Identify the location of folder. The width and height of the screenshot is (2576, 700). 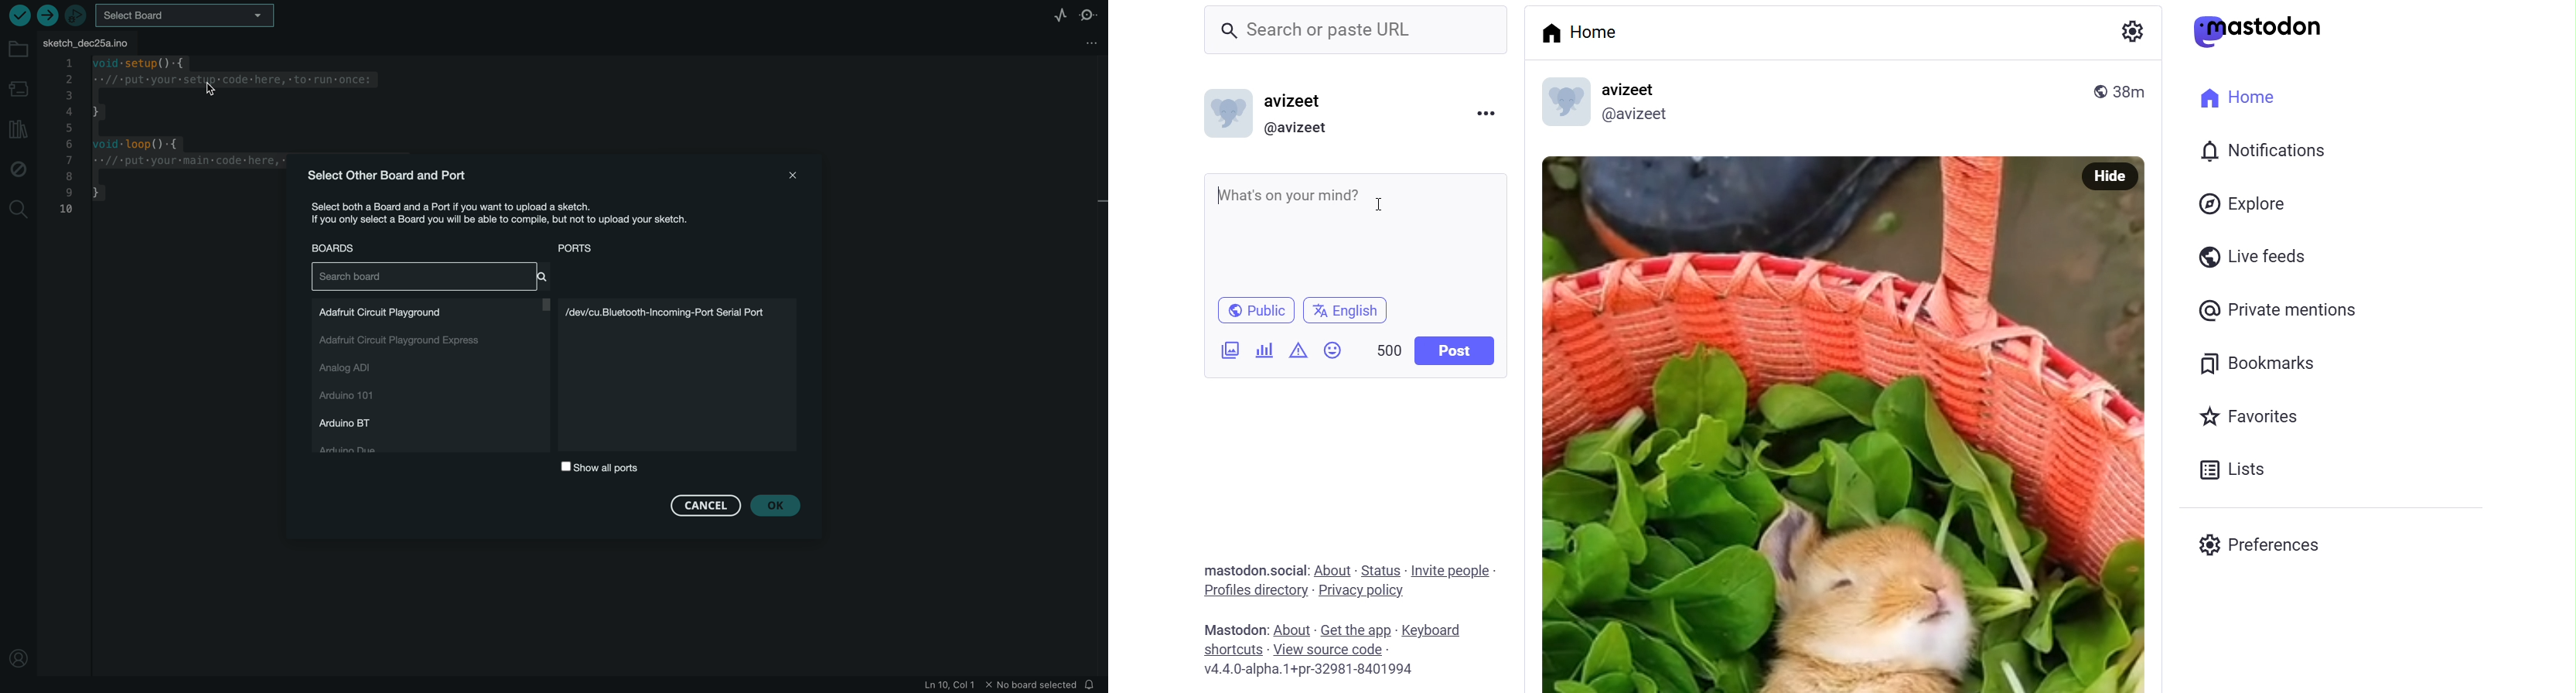
(18, 50).